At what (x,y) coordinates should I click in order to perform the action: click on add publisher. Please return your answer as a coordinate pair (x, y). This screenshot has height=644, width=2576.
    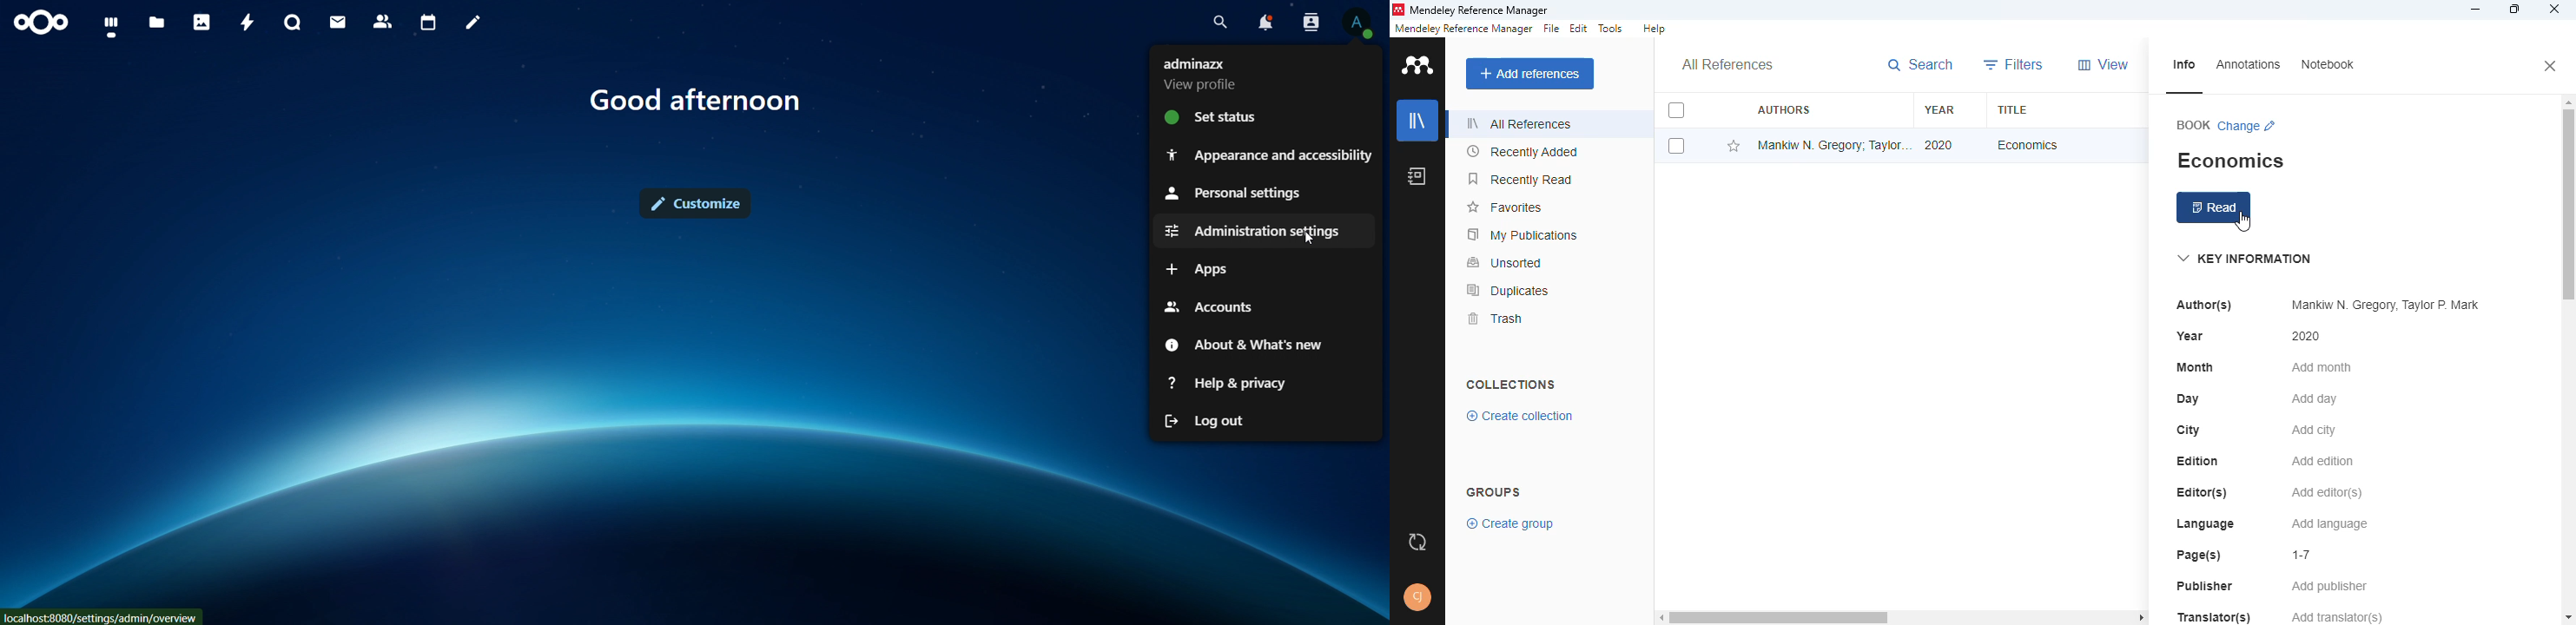
    Looking at the image, I should click on (2330, 587).